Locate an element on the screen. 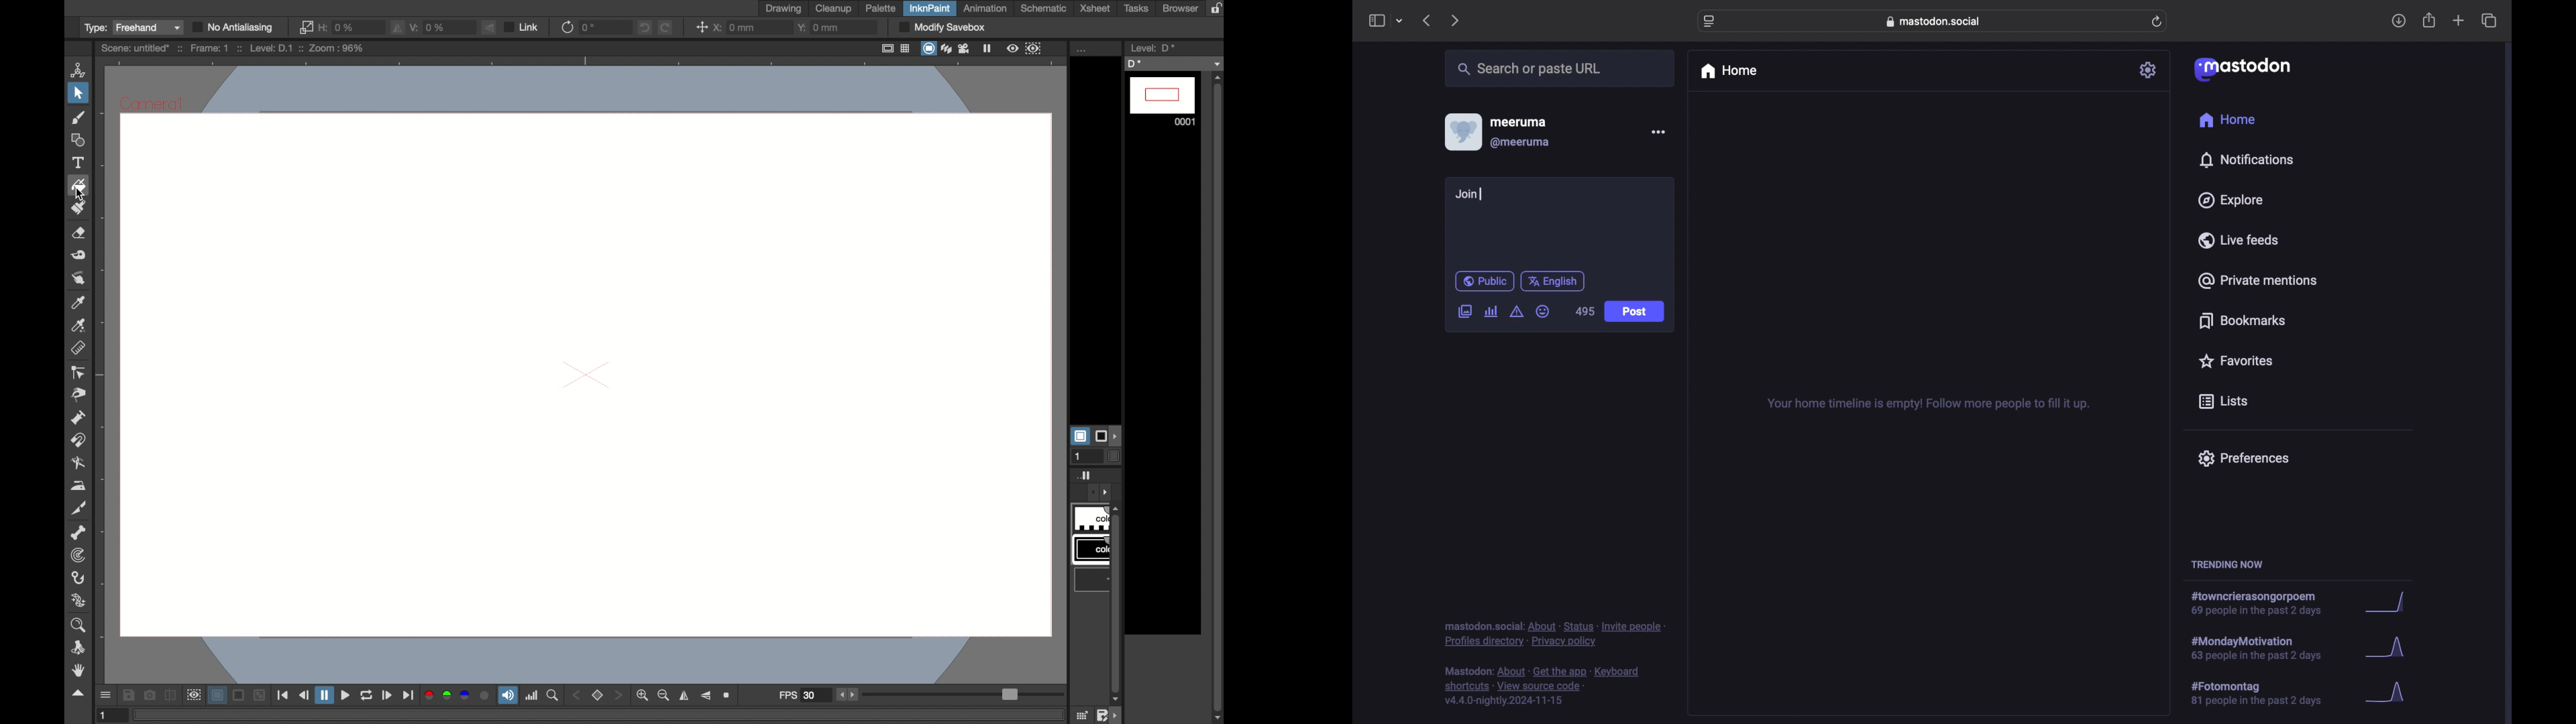 The height and width of the screenshot is (728, 2576). footnote is located at coordinates (1544, 686).